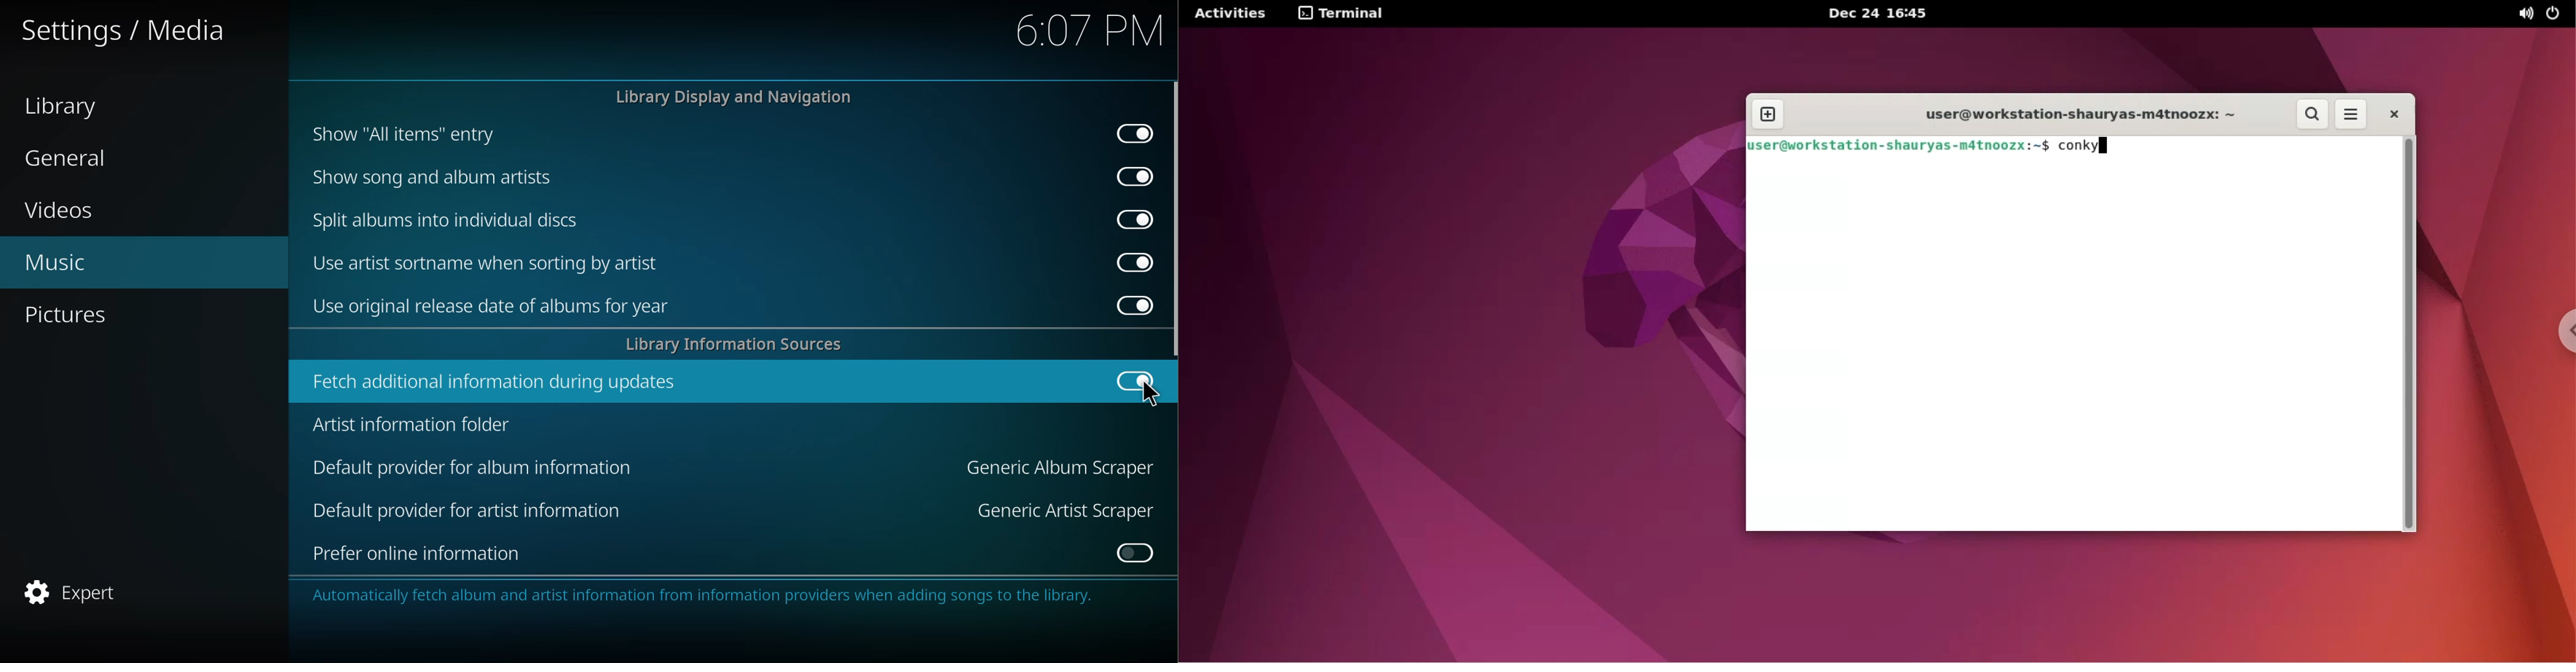 This screenshot has height=672, width=2576. I want to click on Show "All items" entry, so click(403, 138).